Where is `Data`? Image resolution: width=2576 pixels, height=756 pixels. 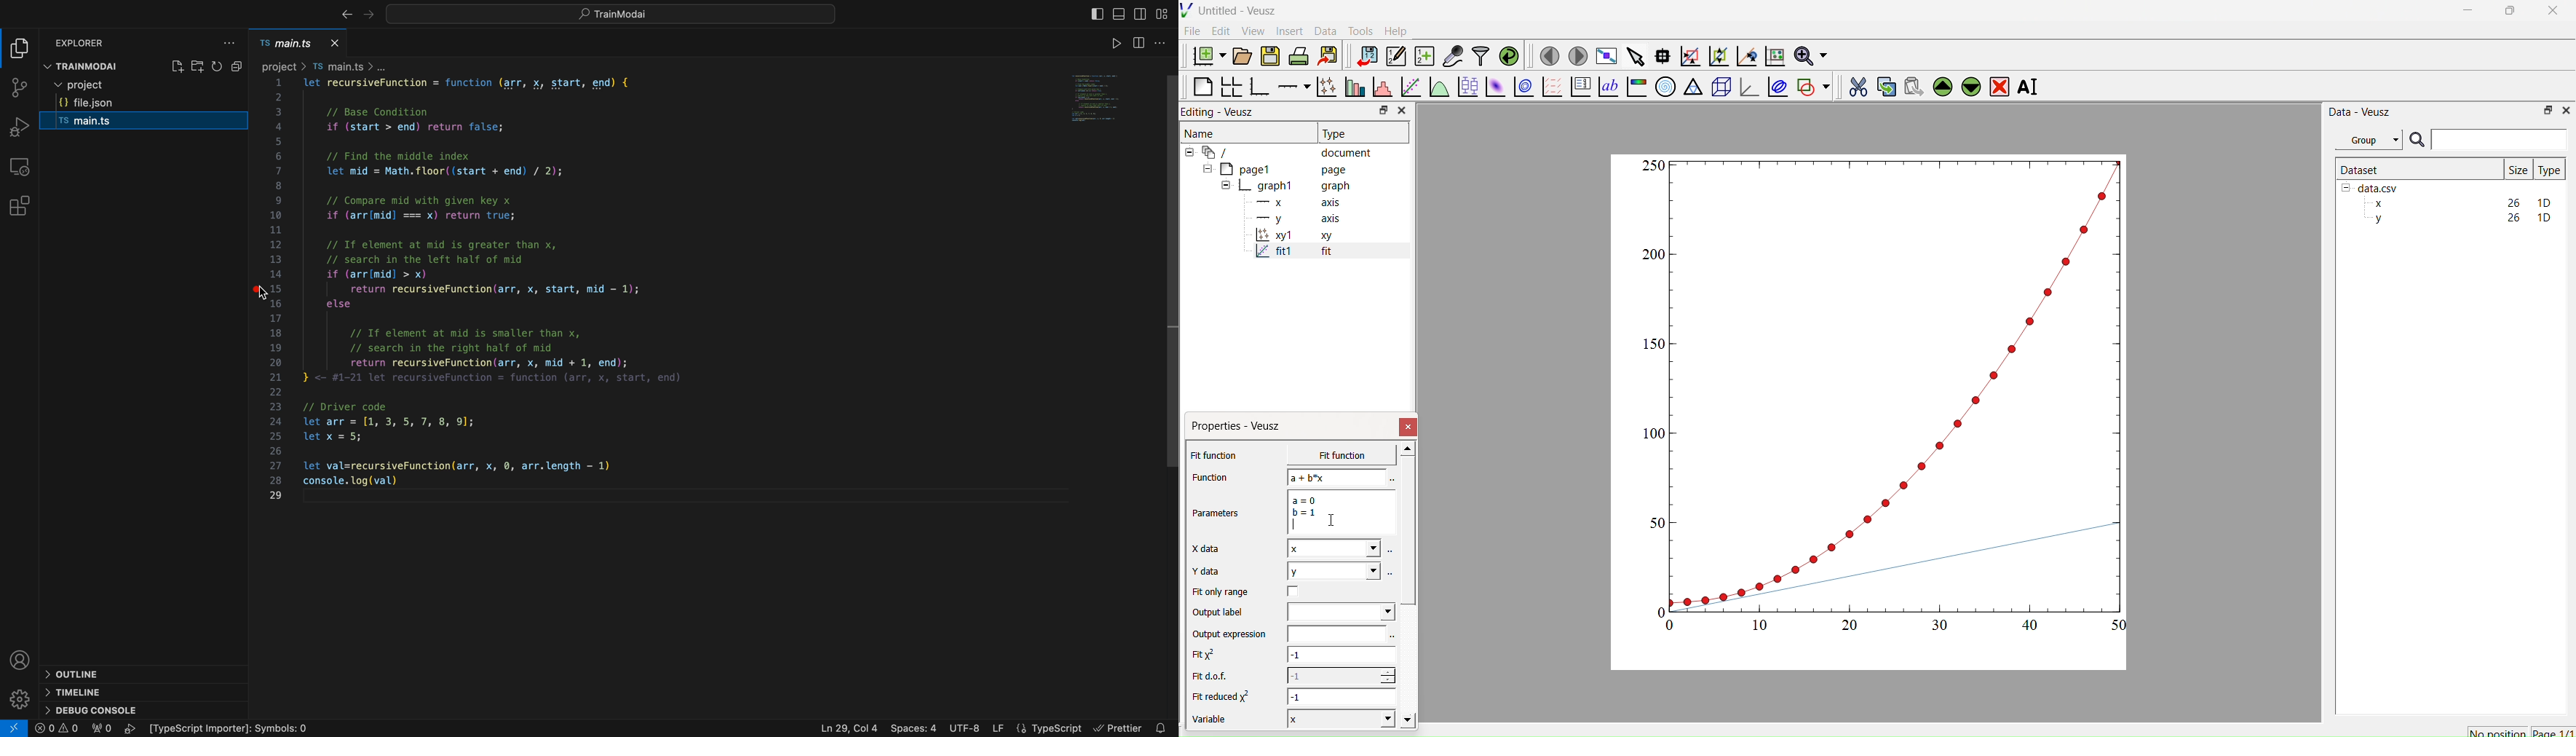
Data is located at coordinates (1325, 31).